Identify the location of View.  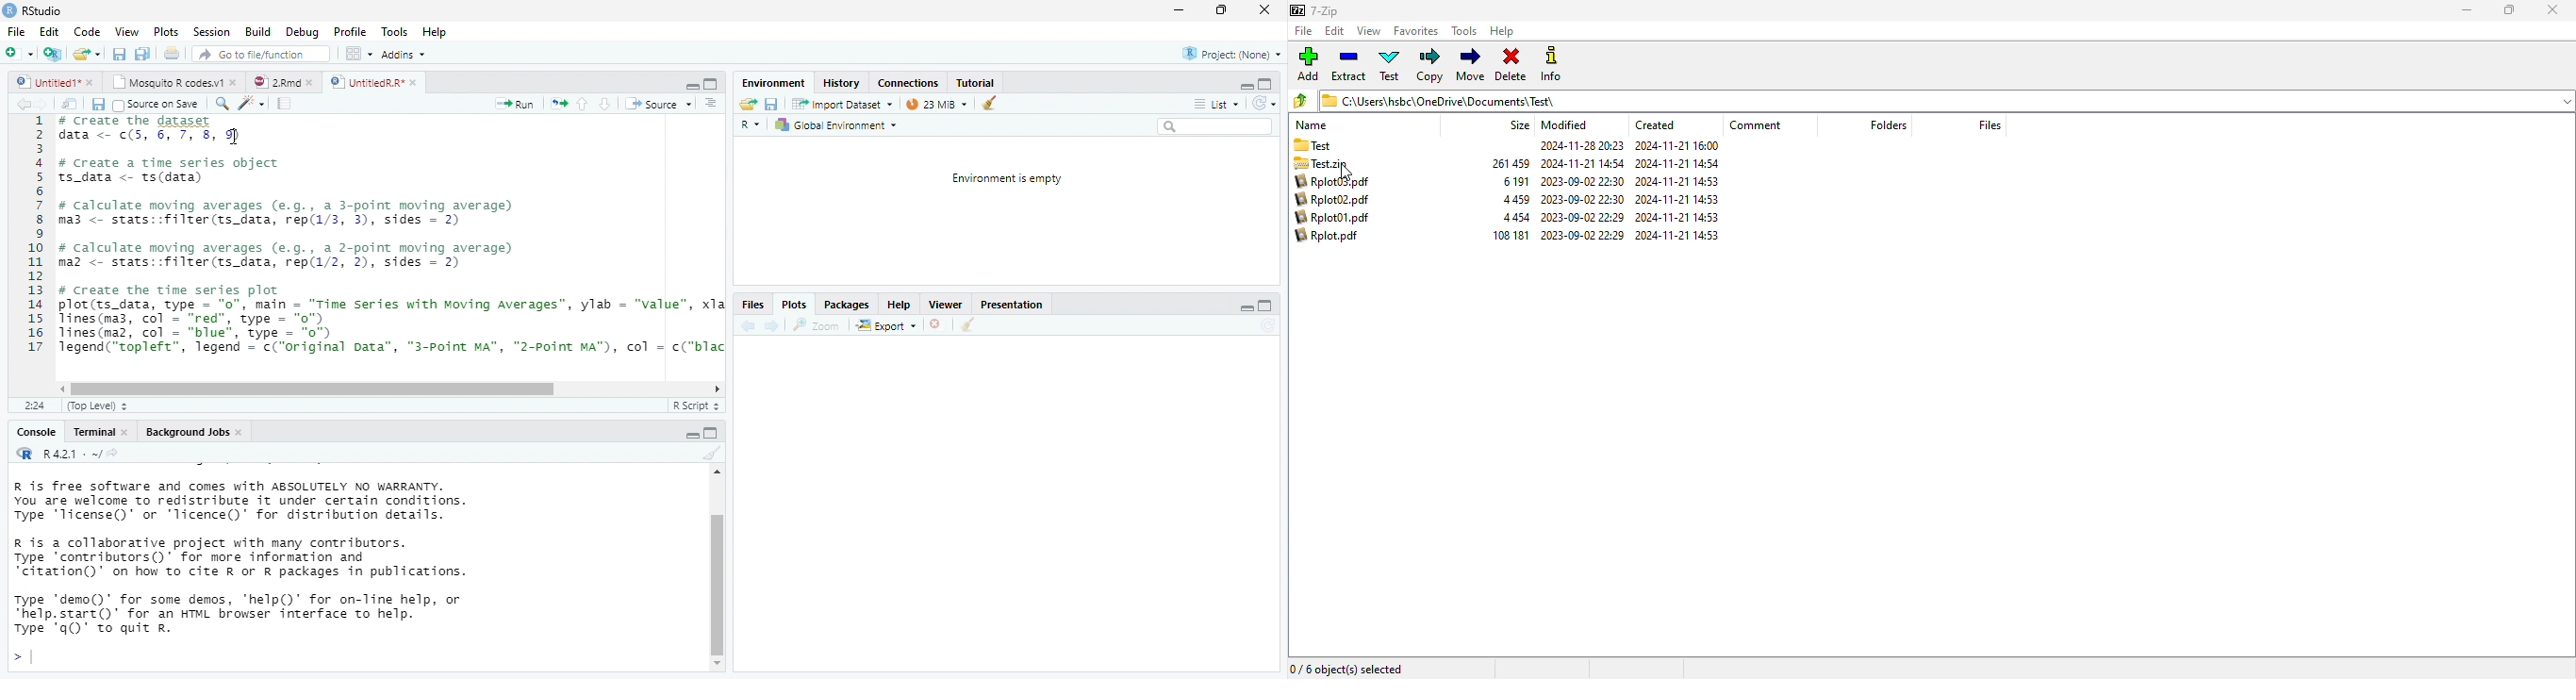
(125, 31).